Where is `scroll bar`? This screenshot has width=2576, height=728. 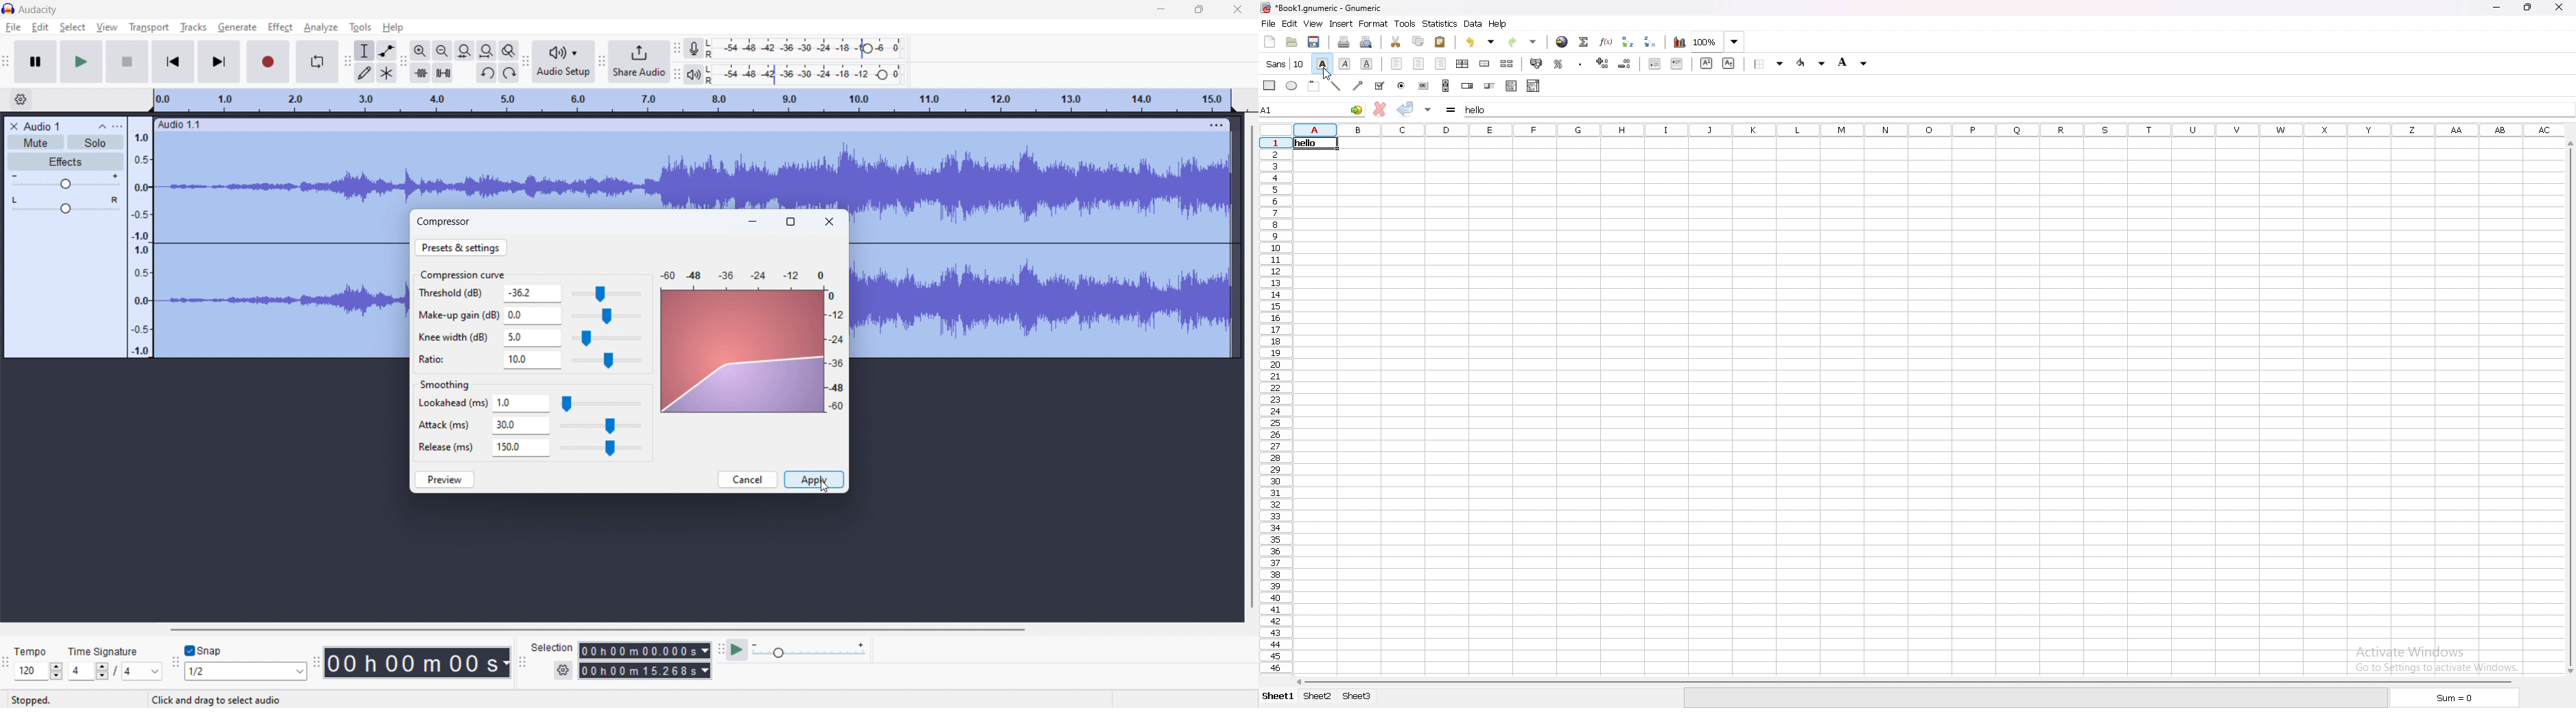 scroll bar is located at coordinates (2570, 408).